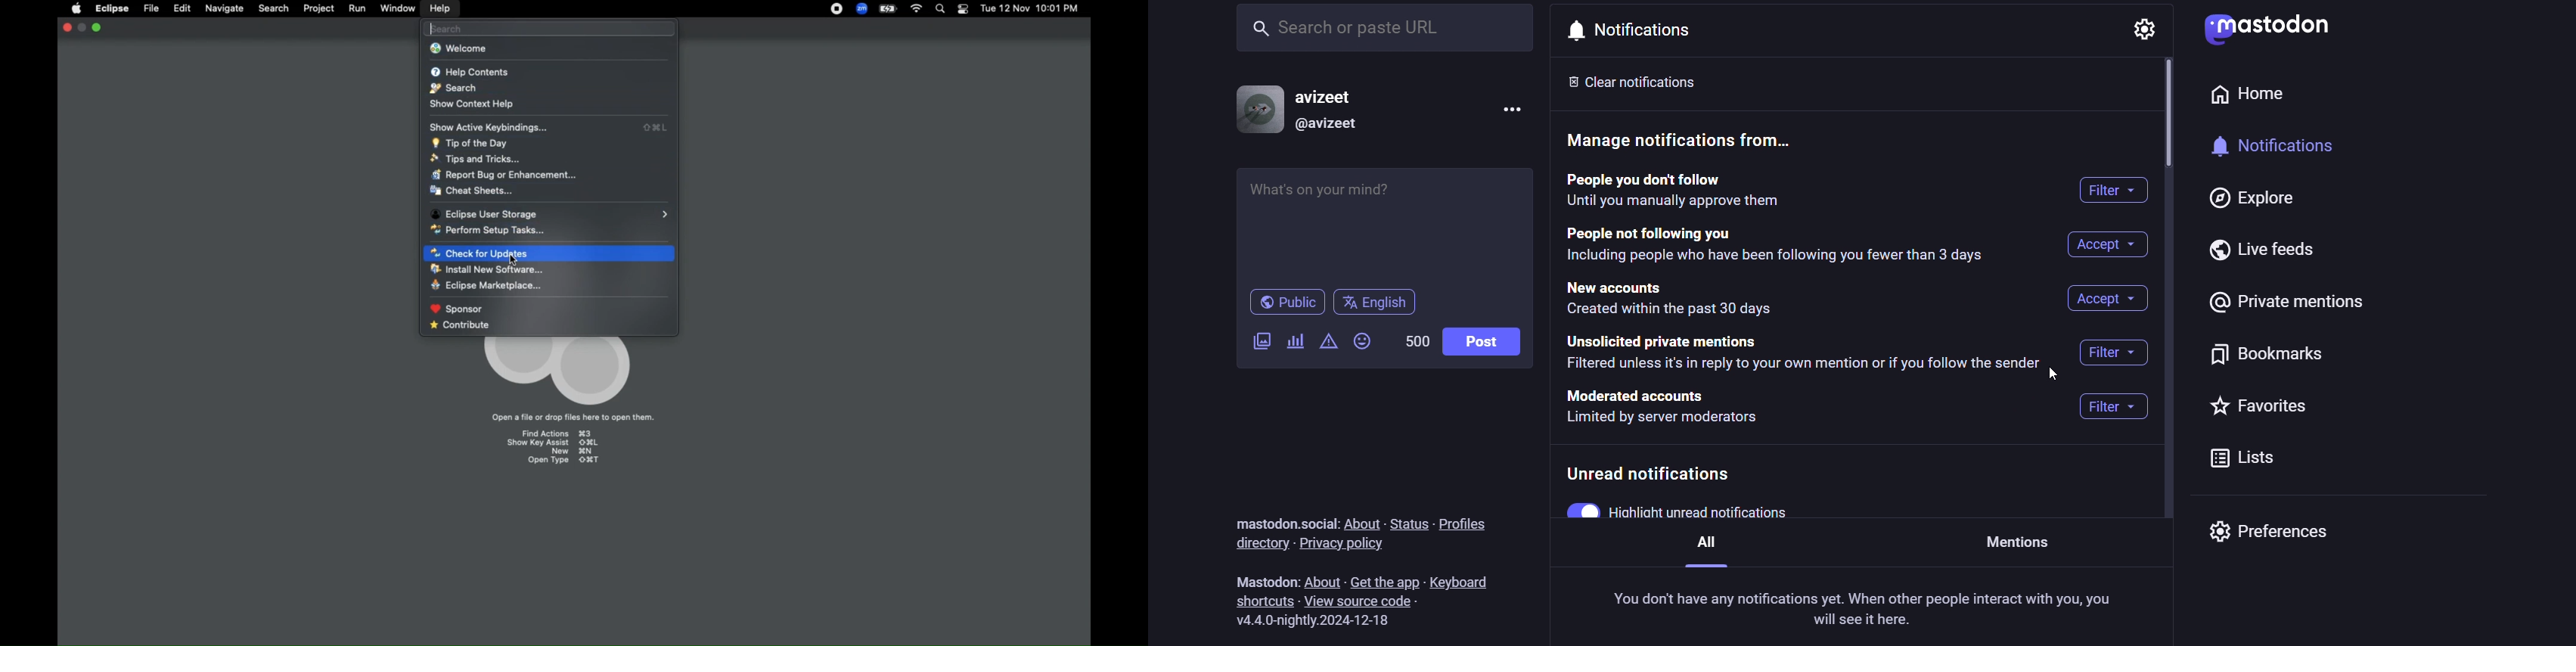  I want to click on Apple Desktop Icon, so click(74, 9).